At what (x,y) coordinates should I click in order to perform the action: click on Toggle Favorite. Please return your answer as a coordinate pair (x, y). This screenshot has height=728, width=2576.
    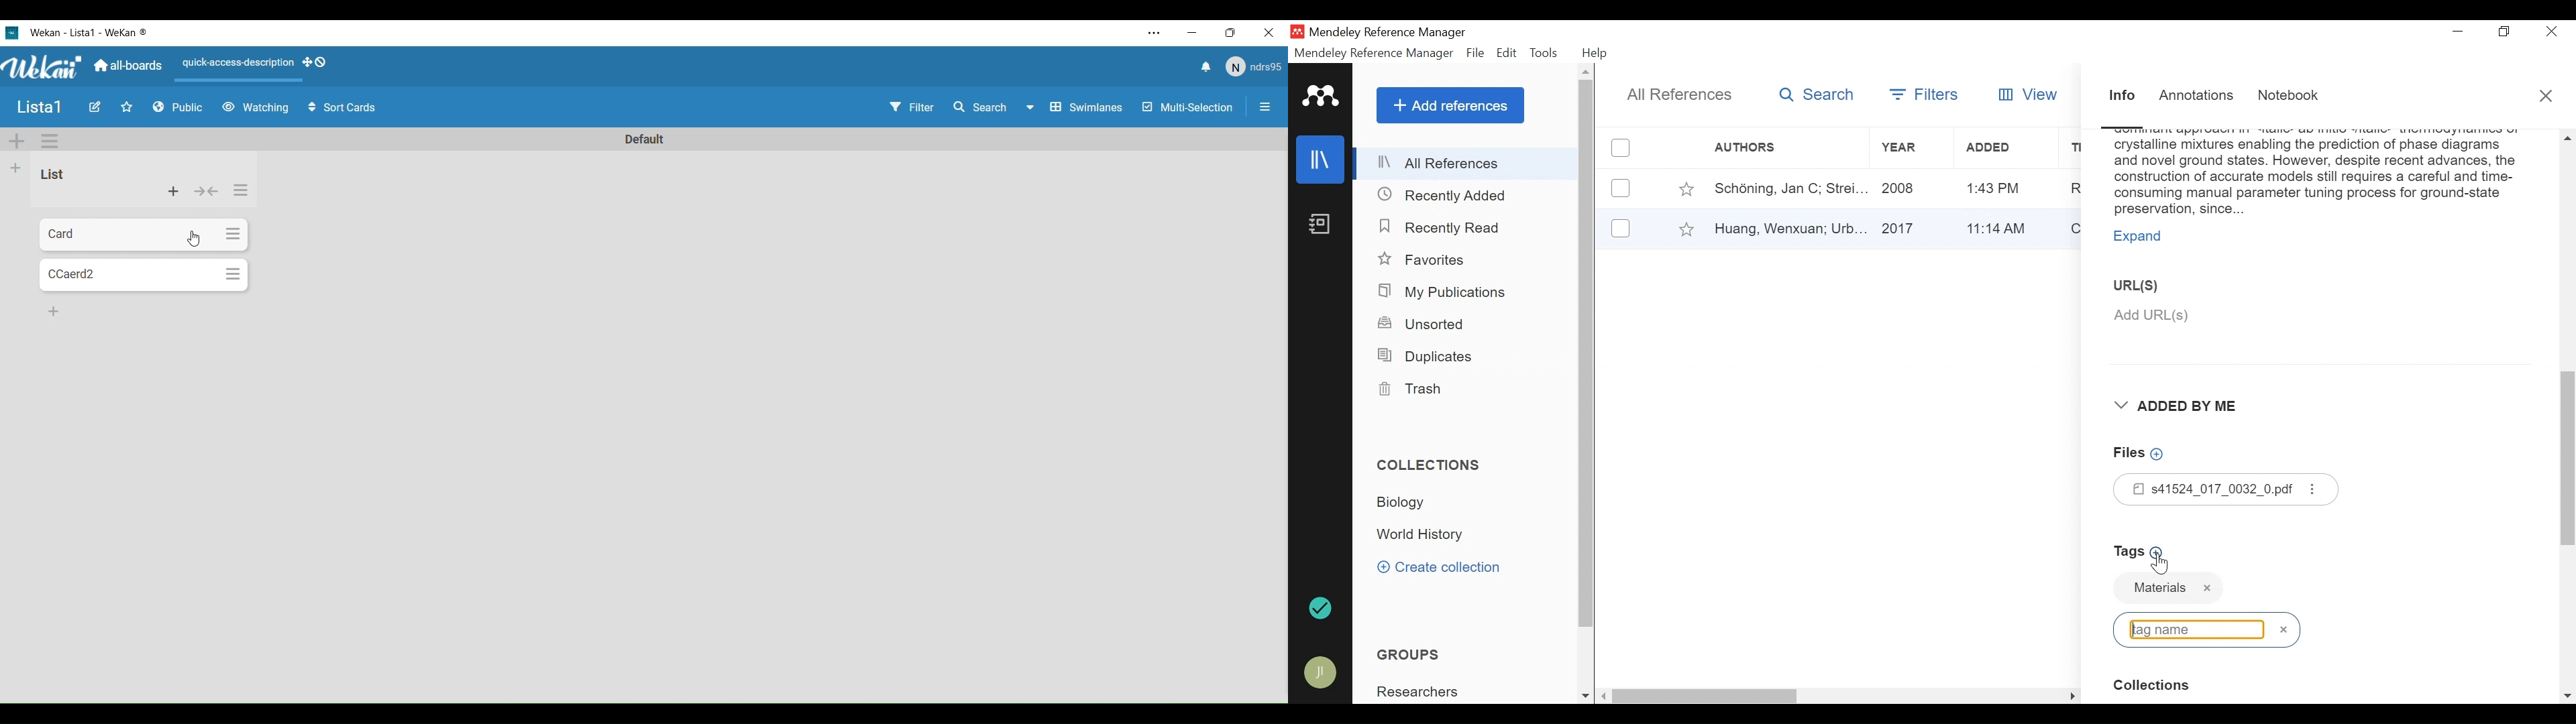
    Looking at the image, I should click on (1686, 188).